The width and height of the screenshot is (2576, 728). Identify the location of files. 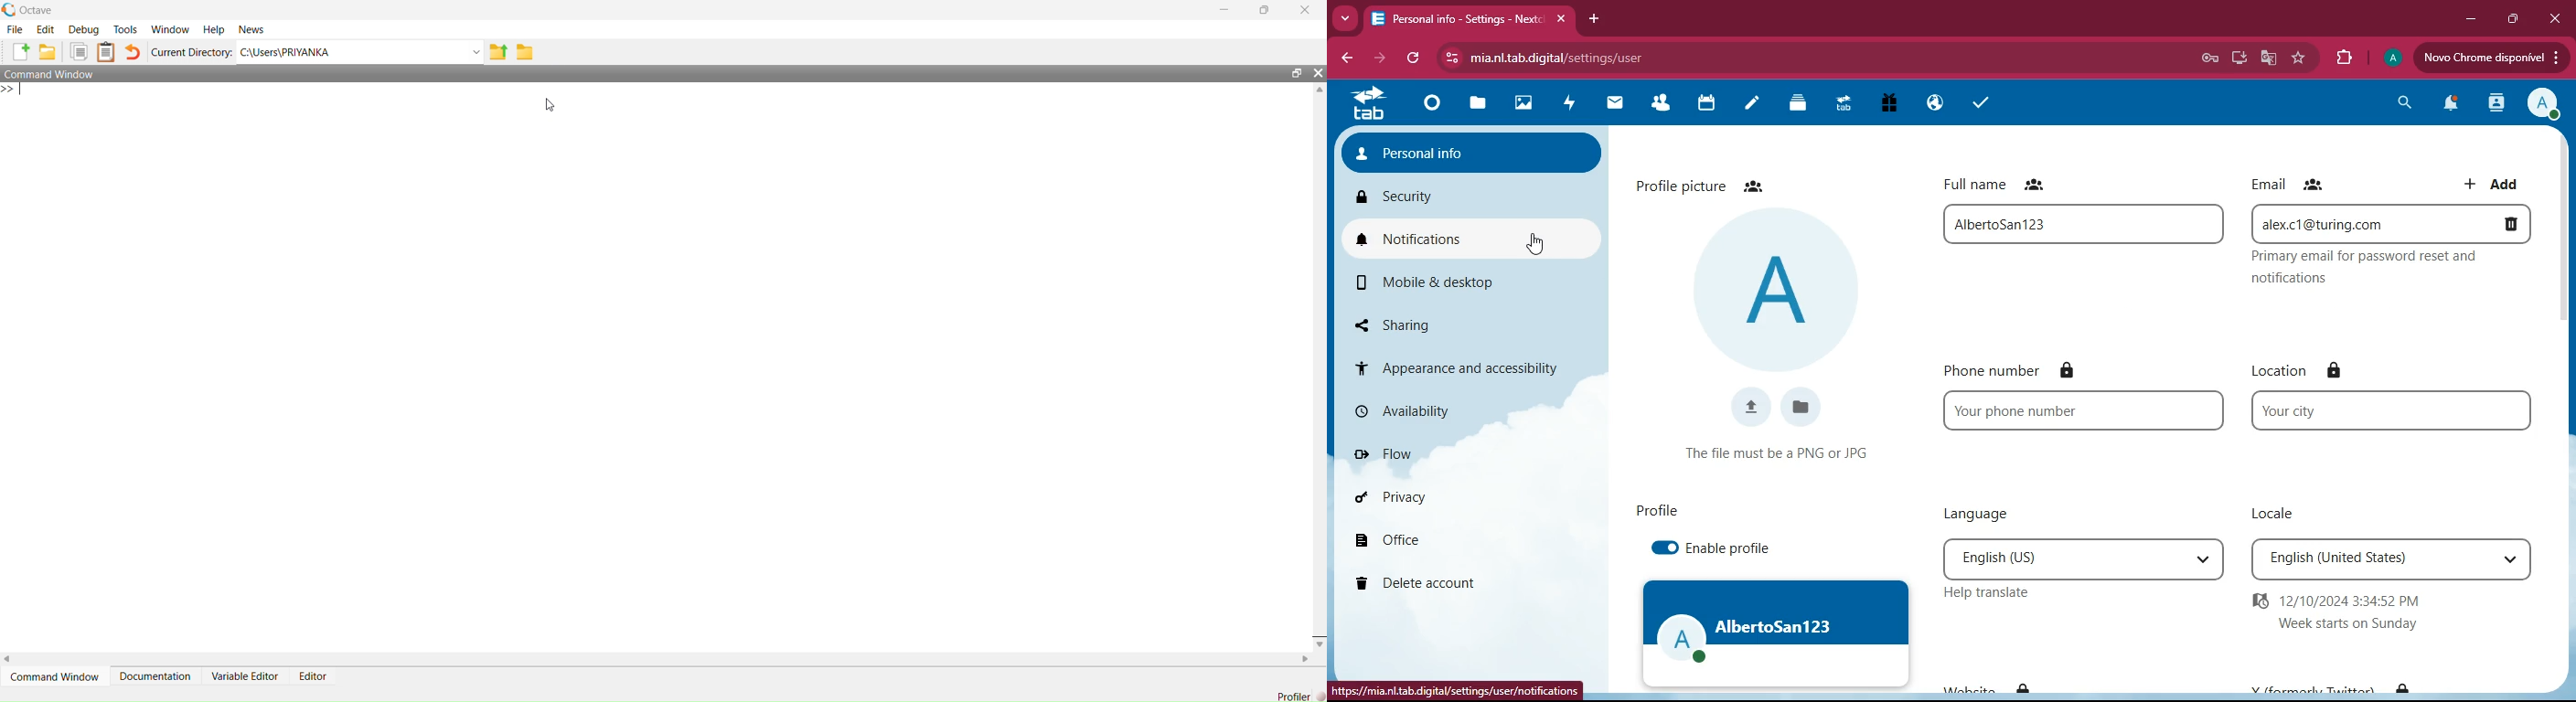
(1803, 407).